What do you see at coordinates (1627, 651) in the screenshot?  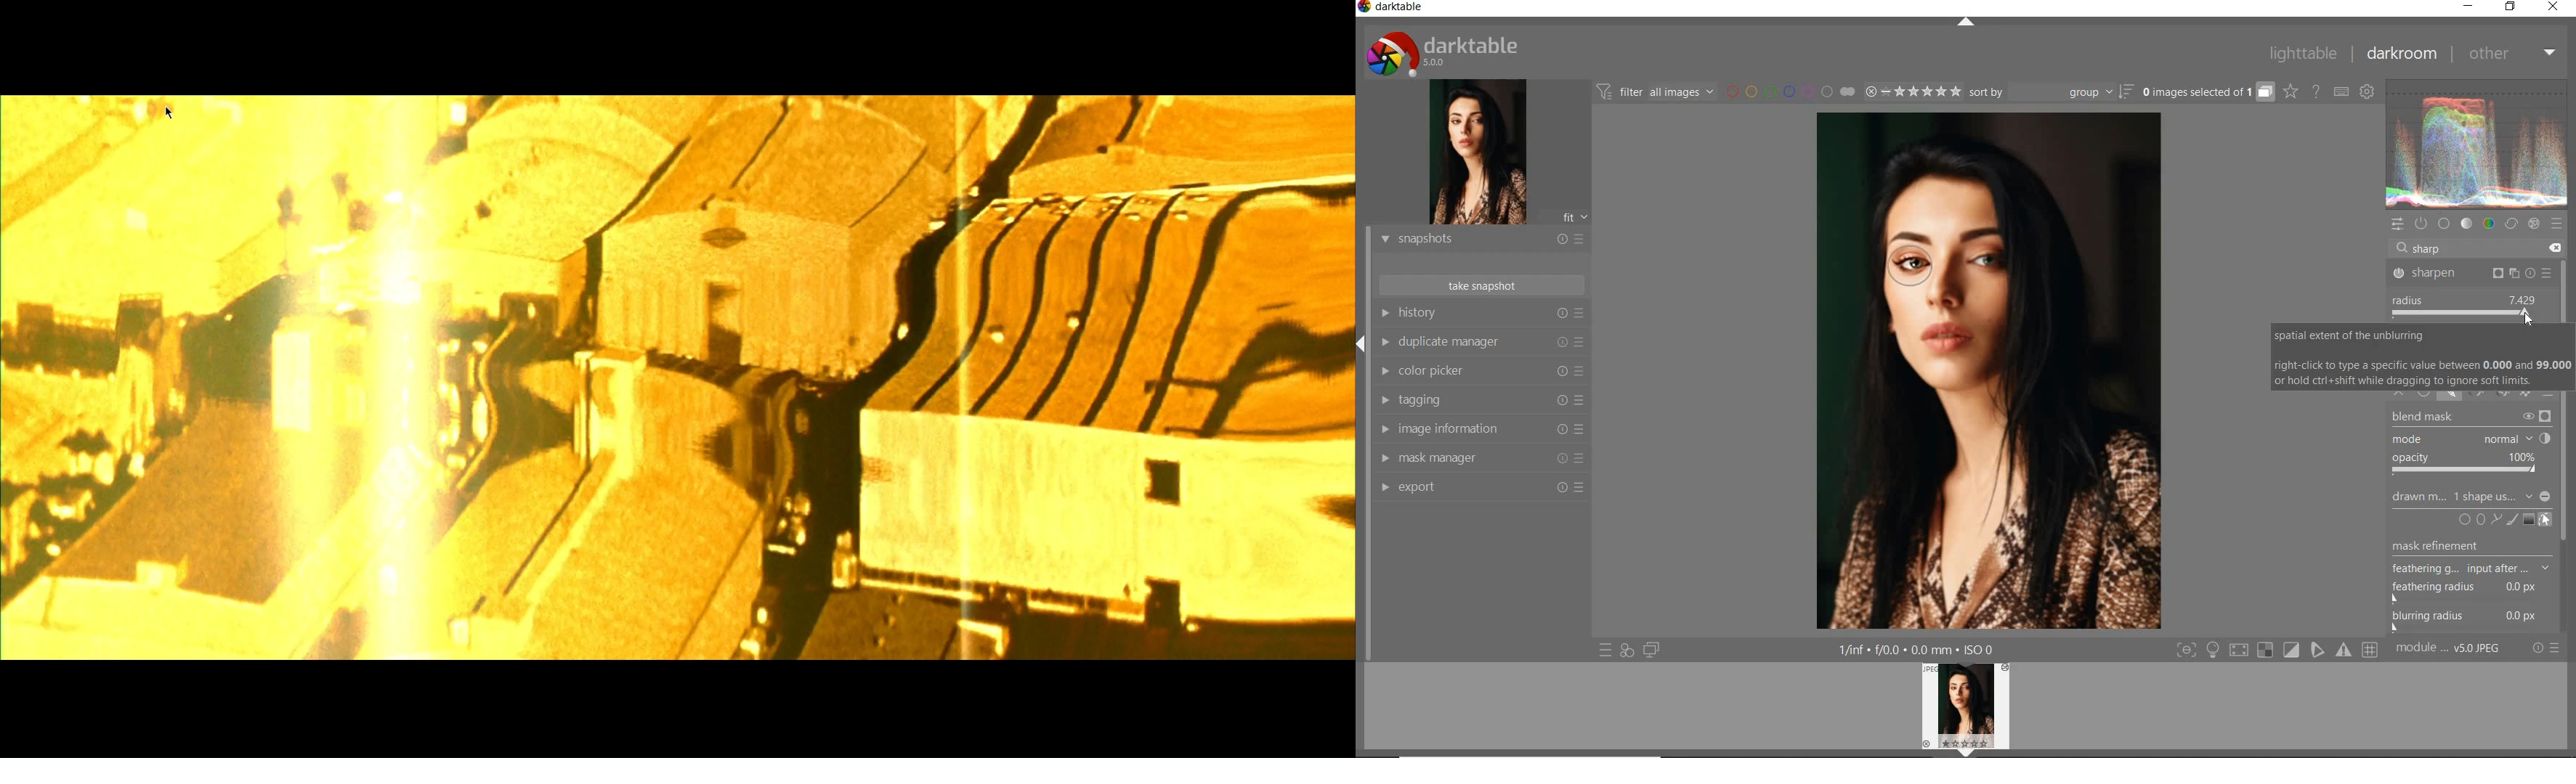 I see `quick access for applying any of your styles` at bounding box center [1627, 651].